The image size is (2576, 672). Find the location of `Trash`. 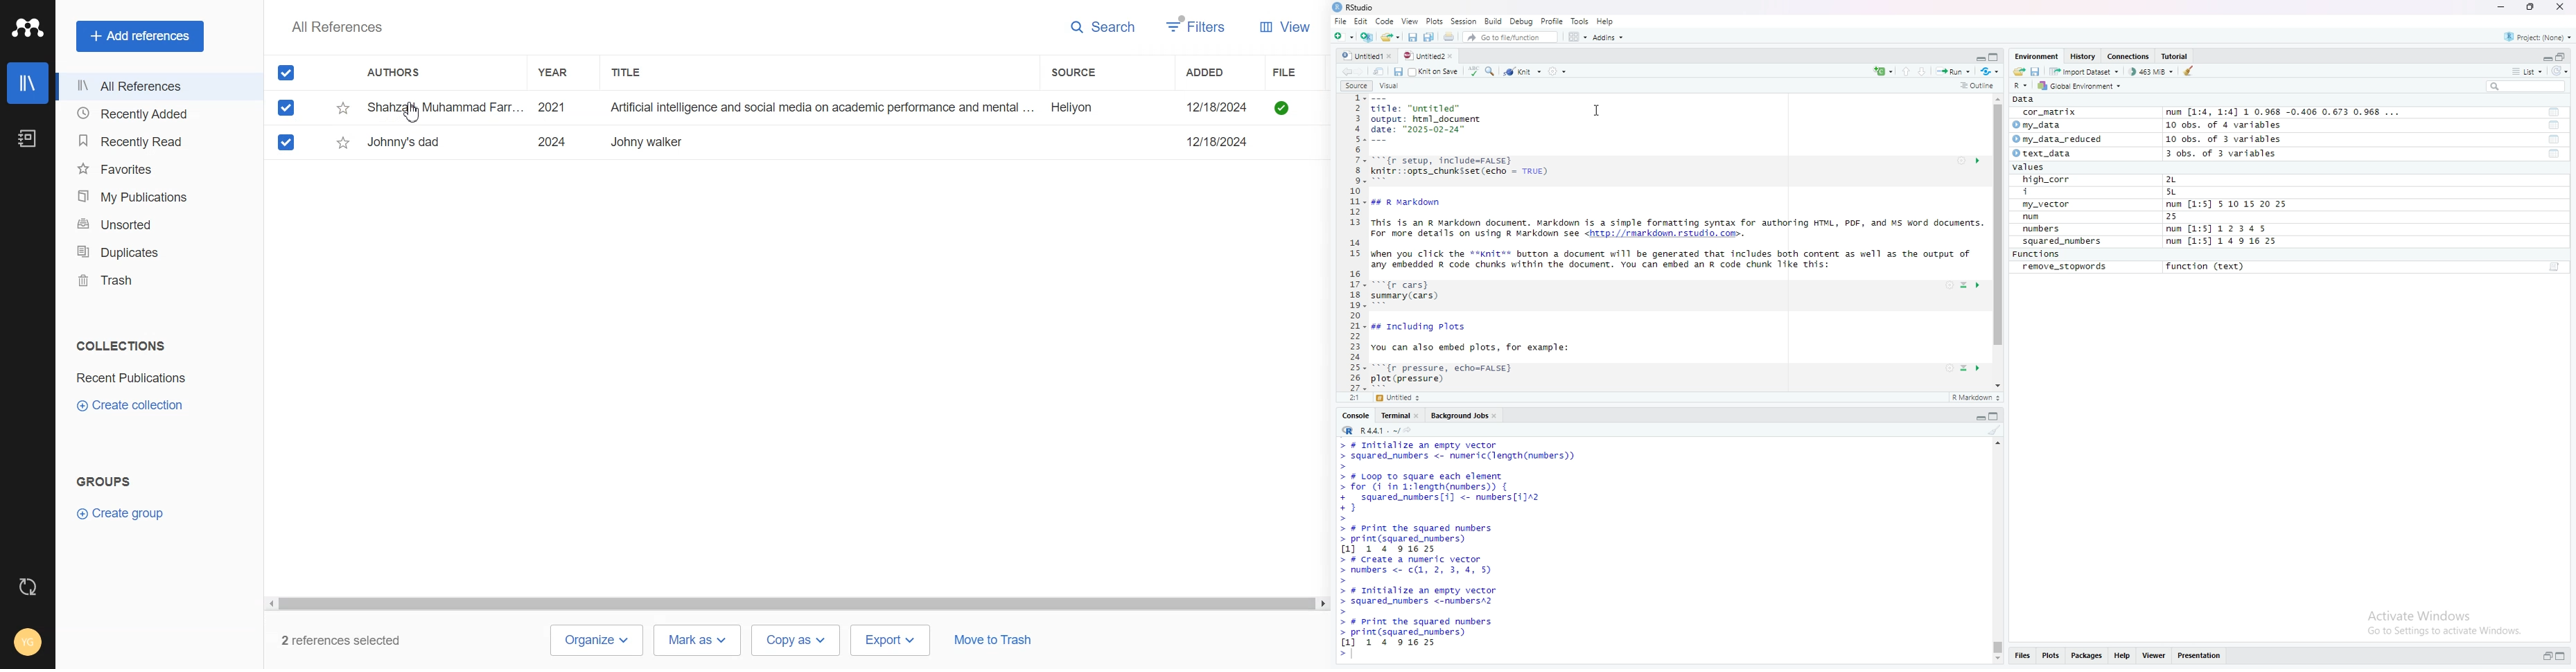

Trash is located at coordinates (154, 280).